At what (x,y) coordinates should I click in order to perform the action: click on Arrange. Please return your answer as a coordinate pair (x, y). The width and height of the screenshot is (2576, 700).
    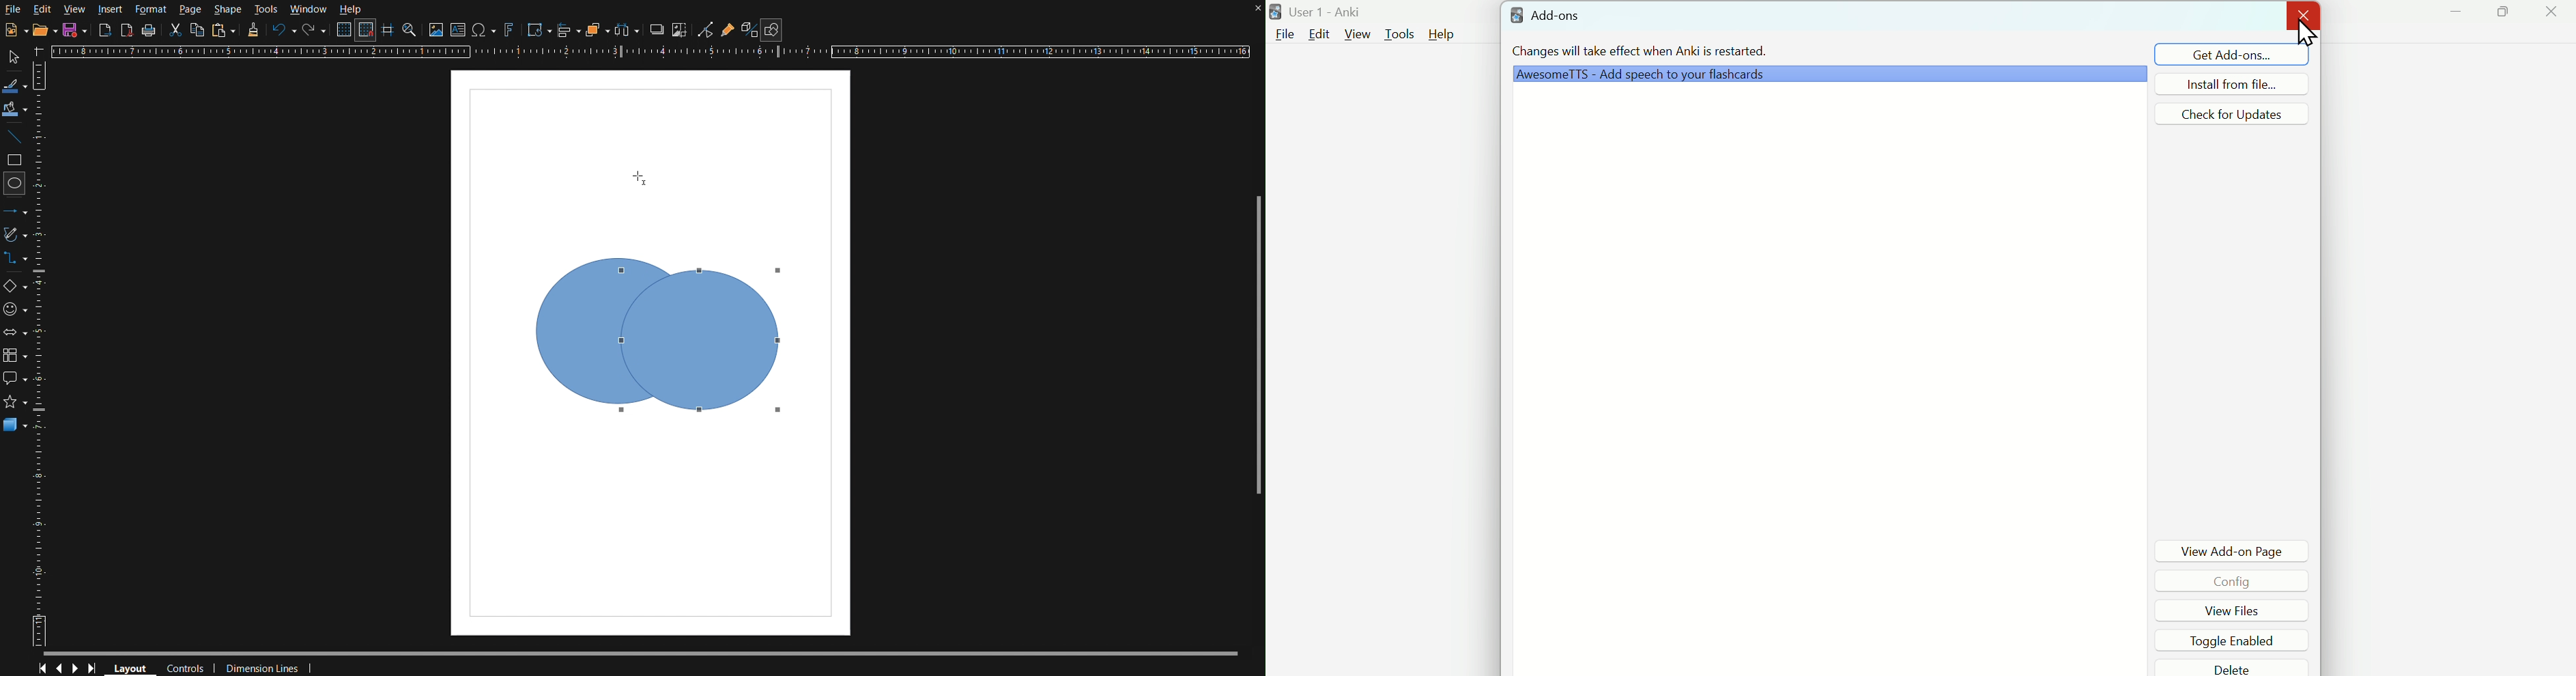
    Looking at the image, I should click on (595, 30).